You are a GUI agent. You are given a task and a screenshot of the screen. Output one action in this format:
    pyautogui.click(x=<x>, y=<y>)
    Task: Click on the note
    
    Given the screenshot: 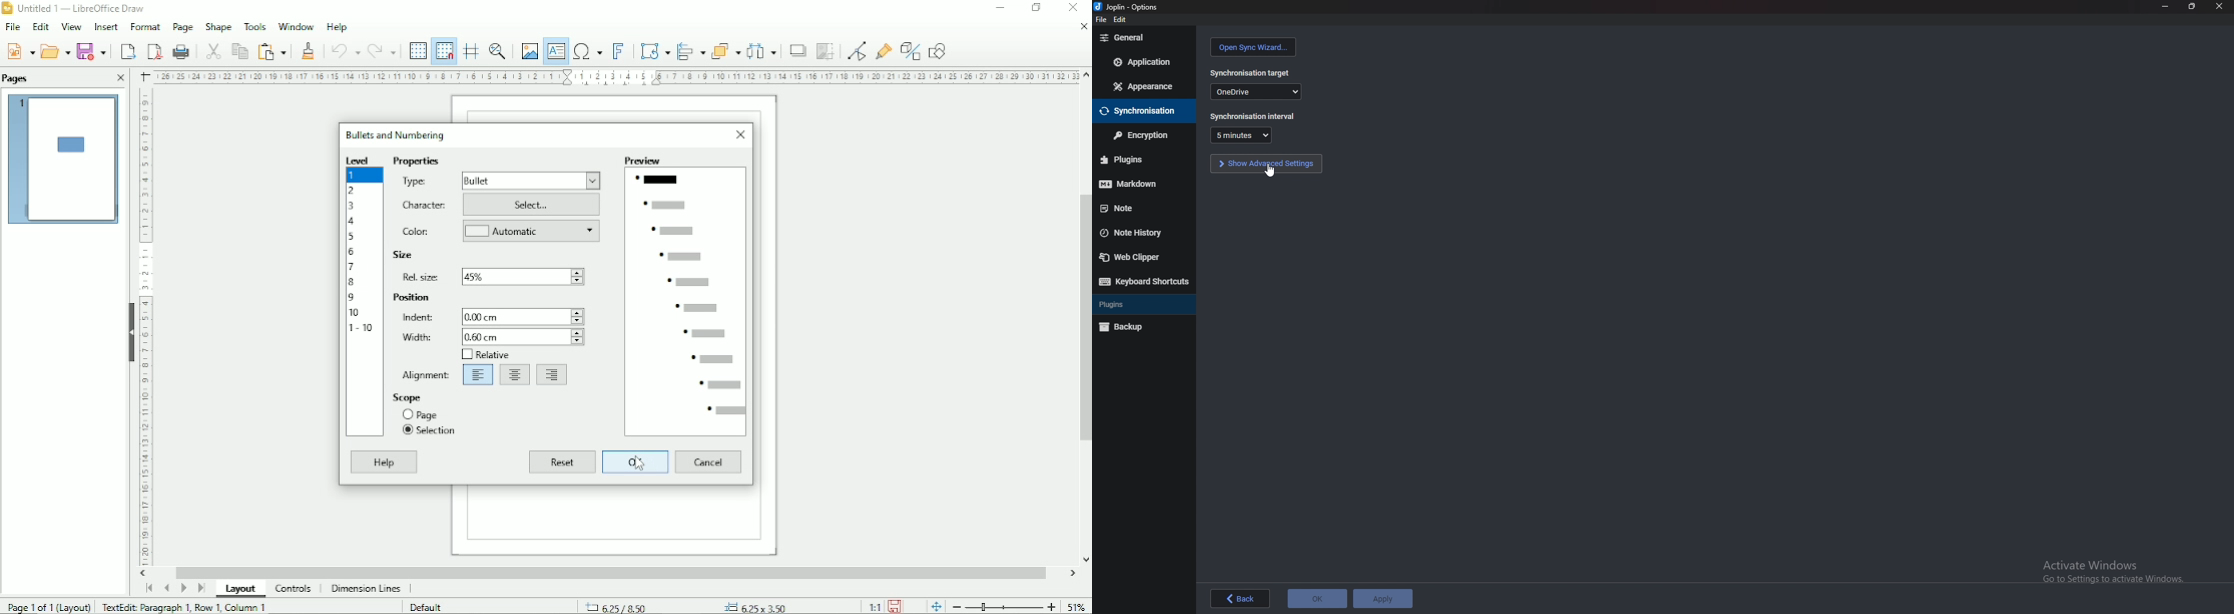 What is the action you would take?
    pyautogui.click(x=1138, y=207)
    